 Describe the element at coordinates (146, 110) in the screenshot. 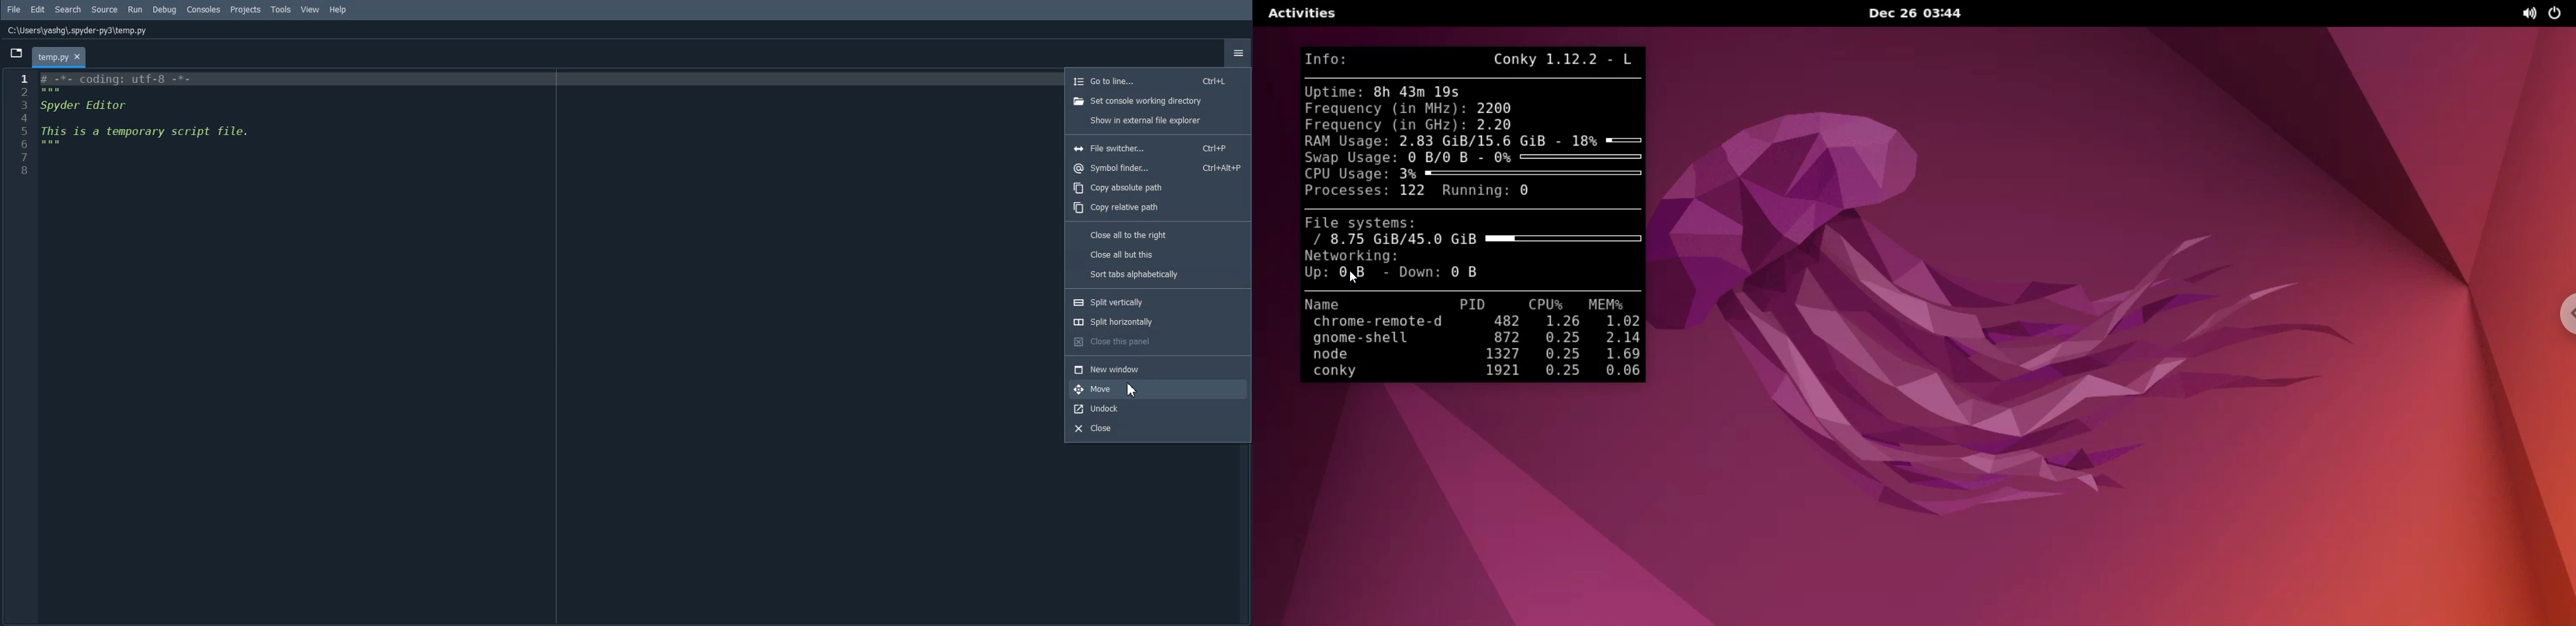

I see `# -*- coding: utf-8 -*-Spyder EditorThis is a temporary script file.` at that location.